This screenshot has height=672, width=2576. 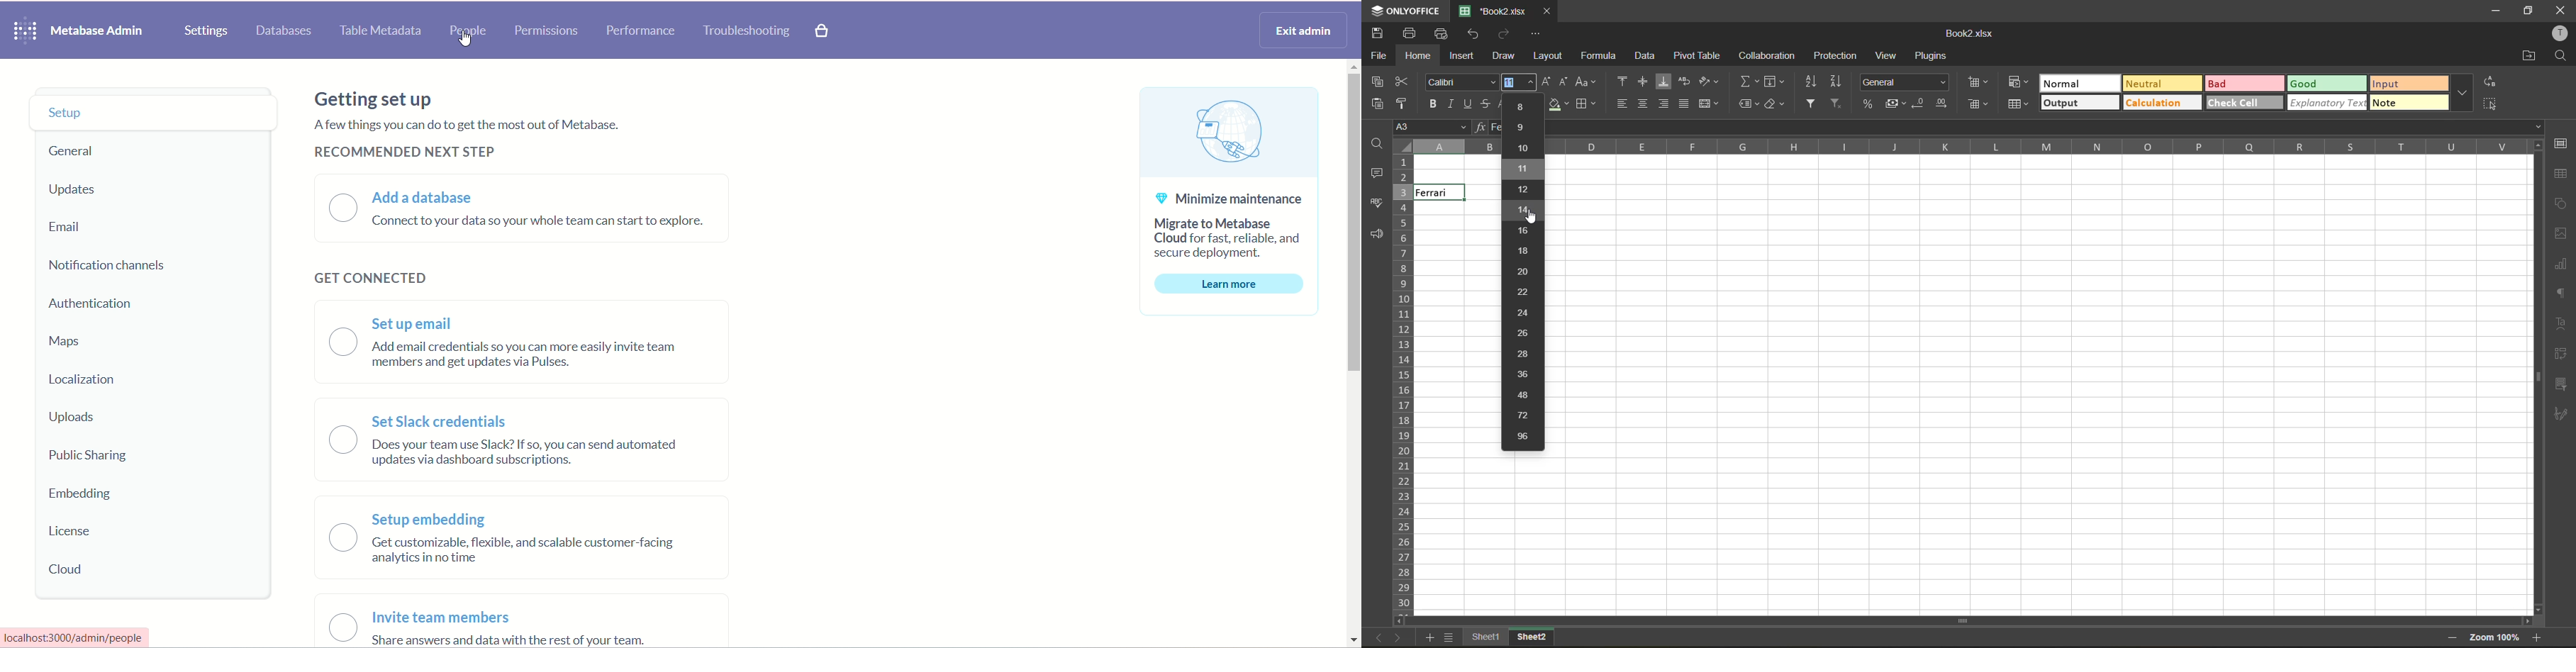 What do you see at coordinates (2328, 103) in the screenshot?
I see `explanatory text` at bounding box center [2328, 103].